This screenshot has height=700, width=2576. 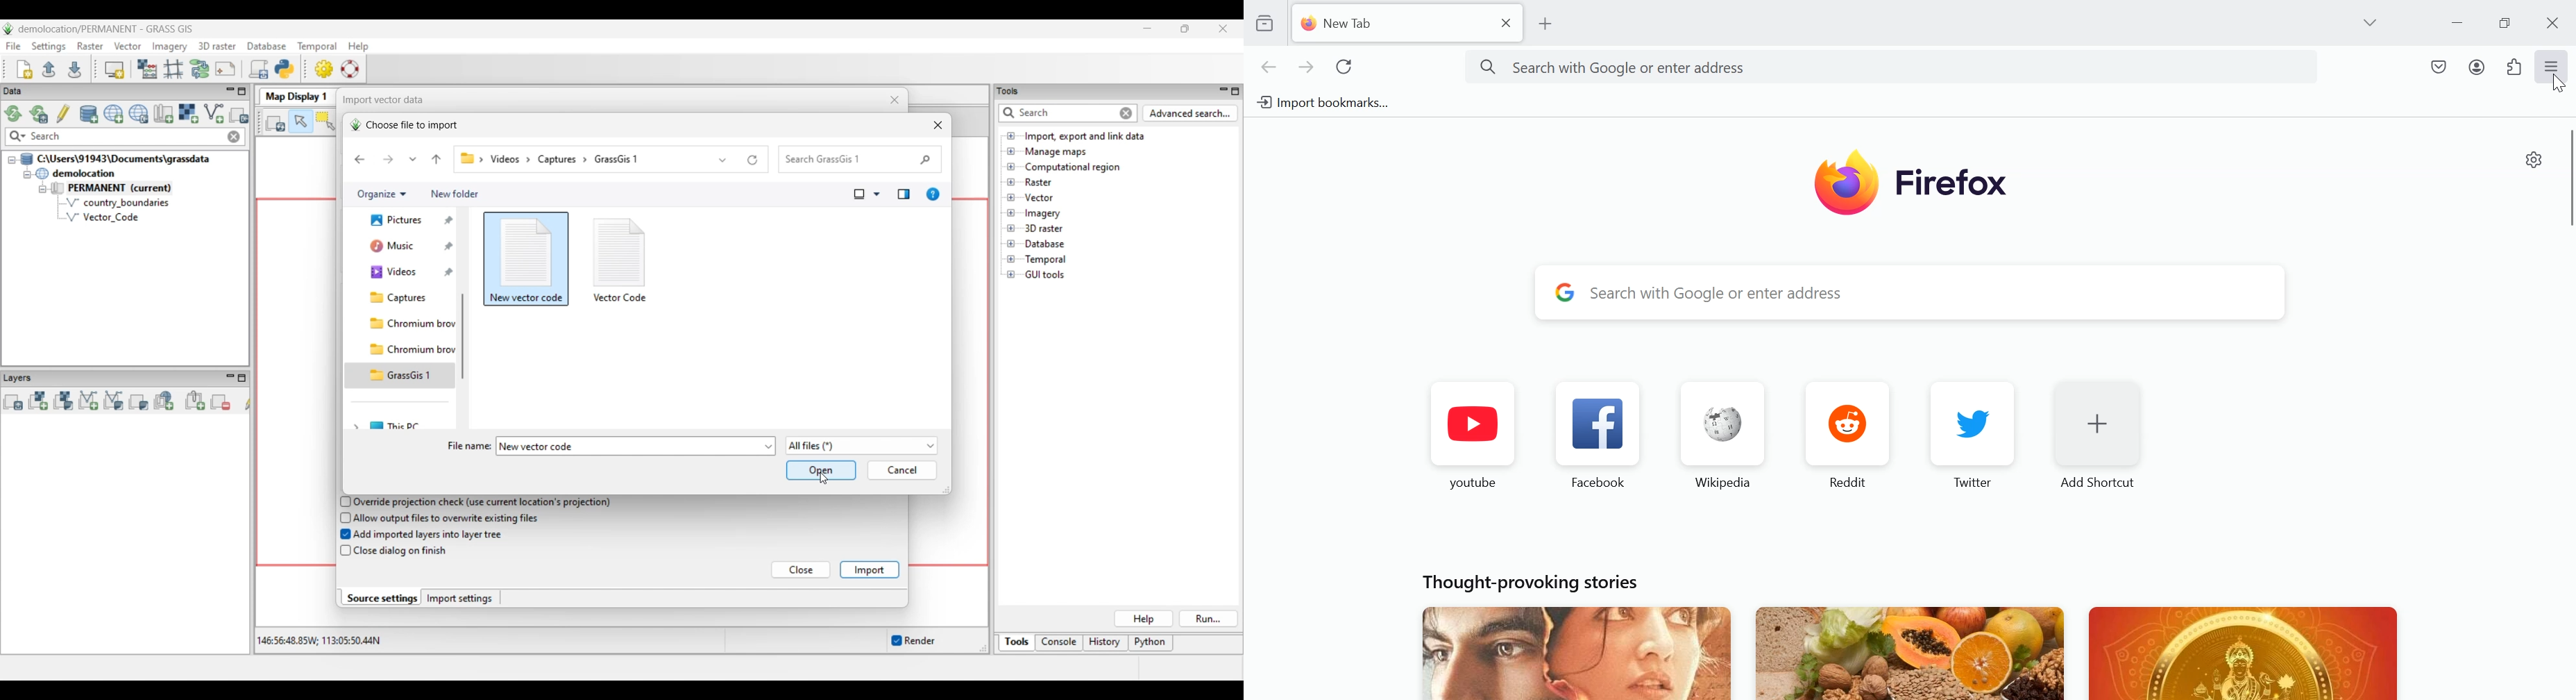 What do you see at coordinates (1723, 435) in the screenshot?
I see `Wikipedia` at bounding box center [1723, 435].